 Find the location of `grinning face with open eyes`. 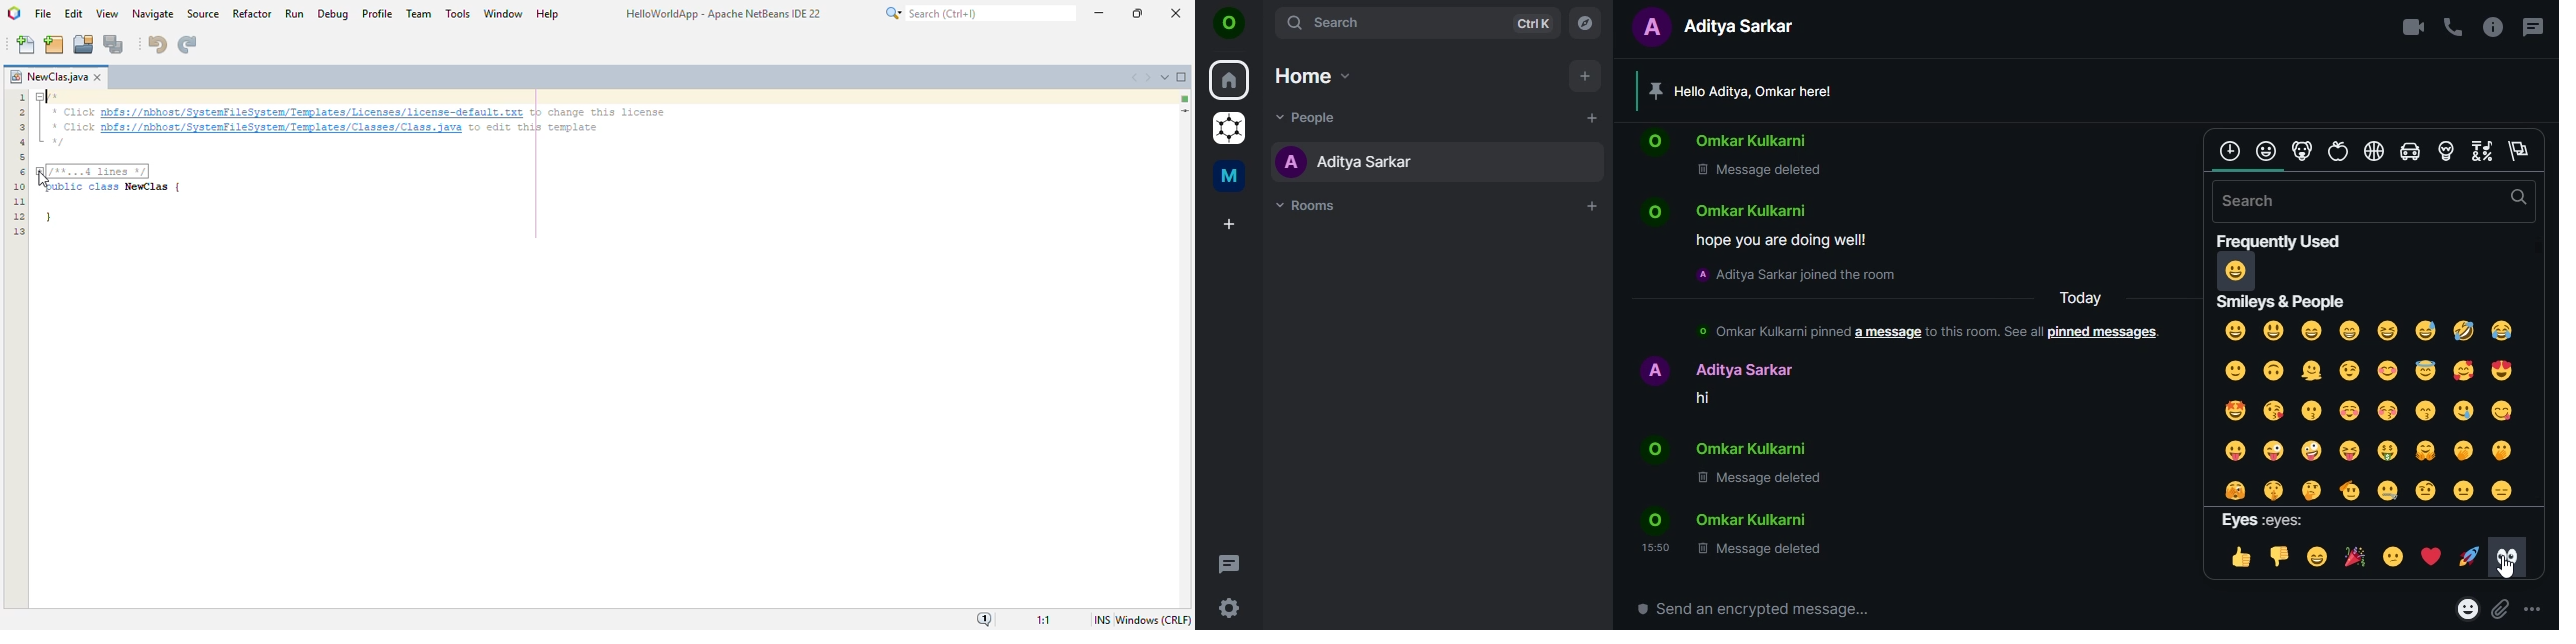

grinning face with open eyes is located at coordinates (2274, 331).